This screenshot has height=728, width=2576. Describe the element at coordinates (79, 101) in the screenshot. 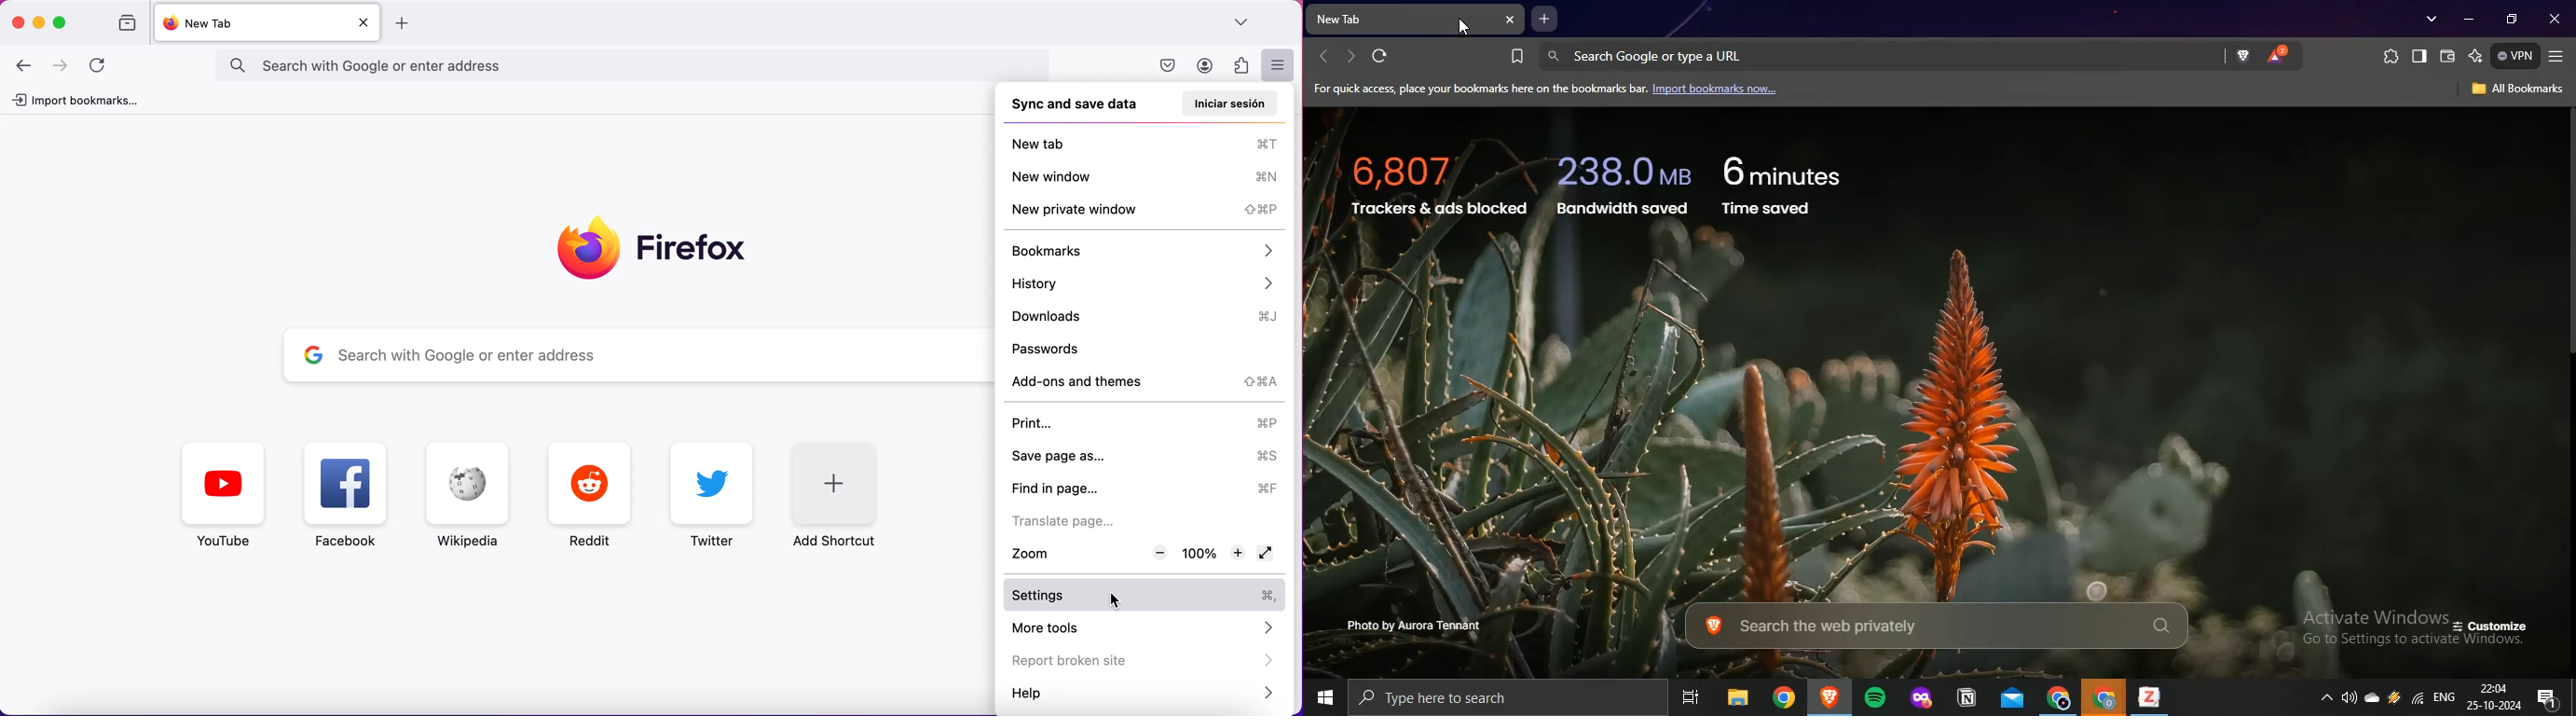

I see `import bookmarks` at that location.